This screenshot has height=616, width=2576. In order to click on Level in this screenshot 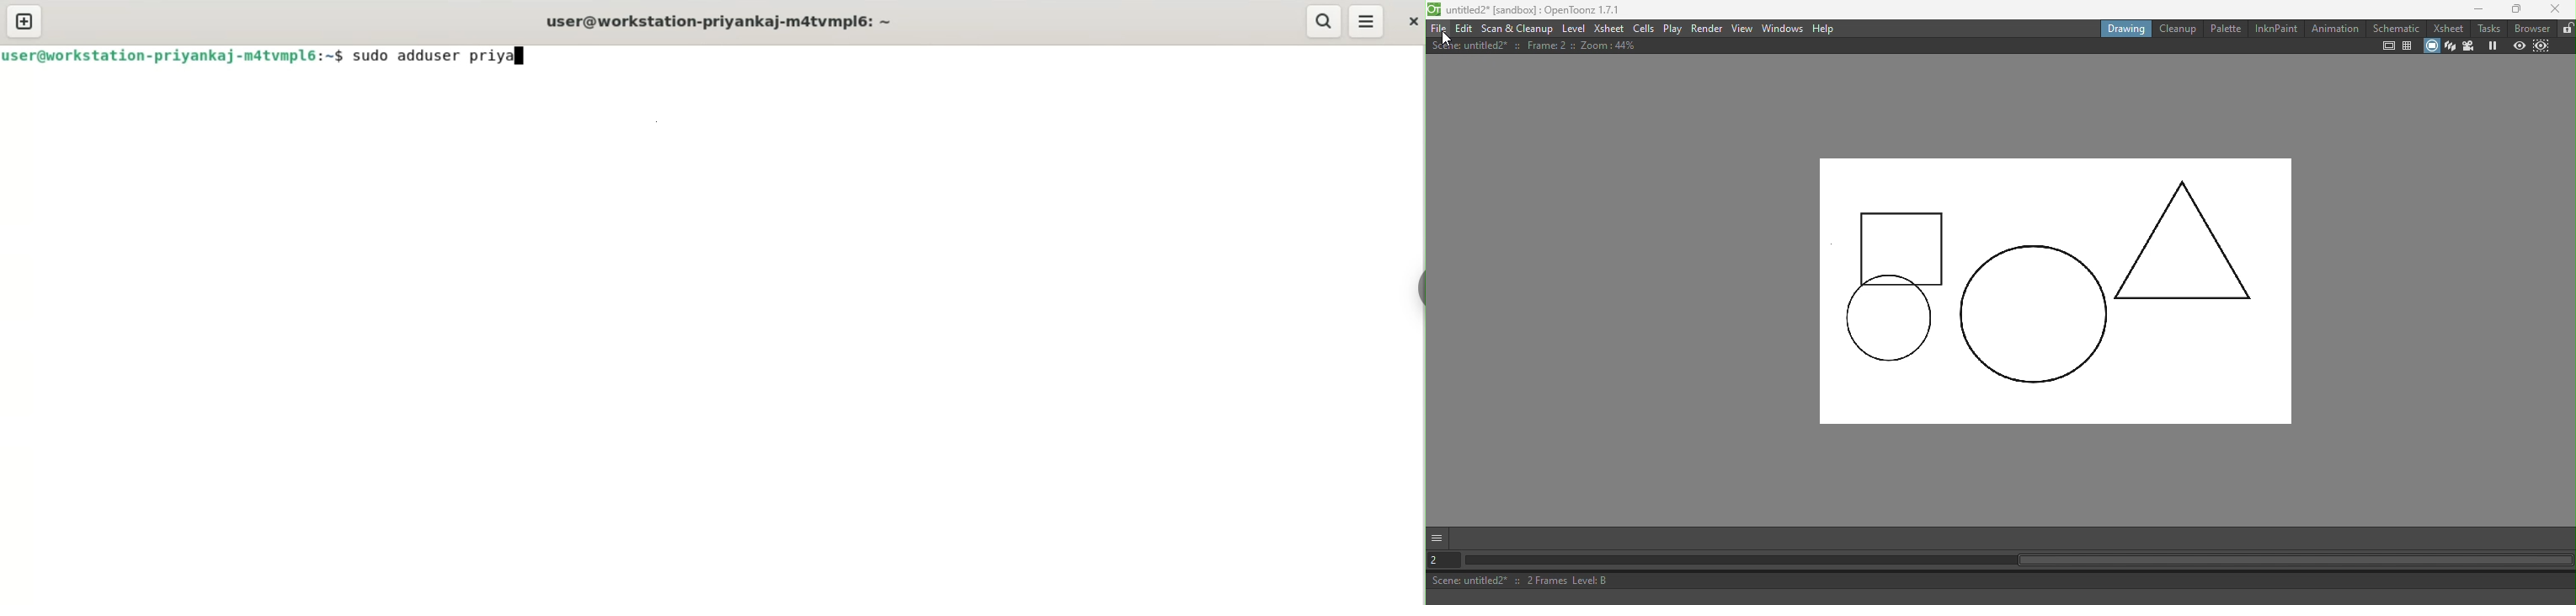, I will do `click(1573, 28)`.